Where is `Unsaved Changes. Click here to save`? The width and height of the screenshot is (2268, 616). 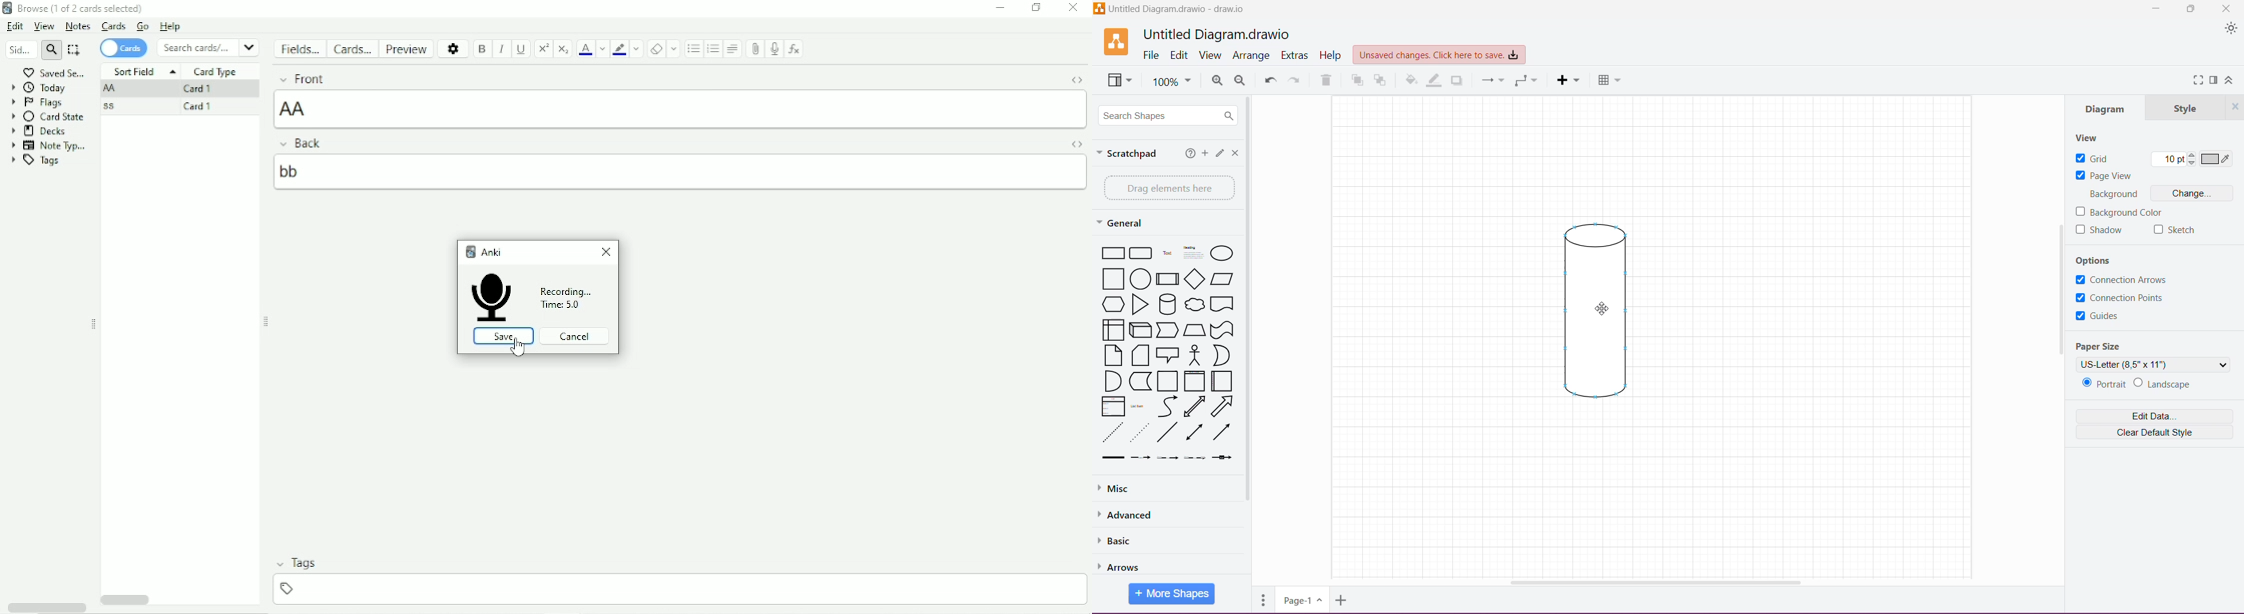
Unsaved Changes. Click here to save is located at coordinates (1437, 53).